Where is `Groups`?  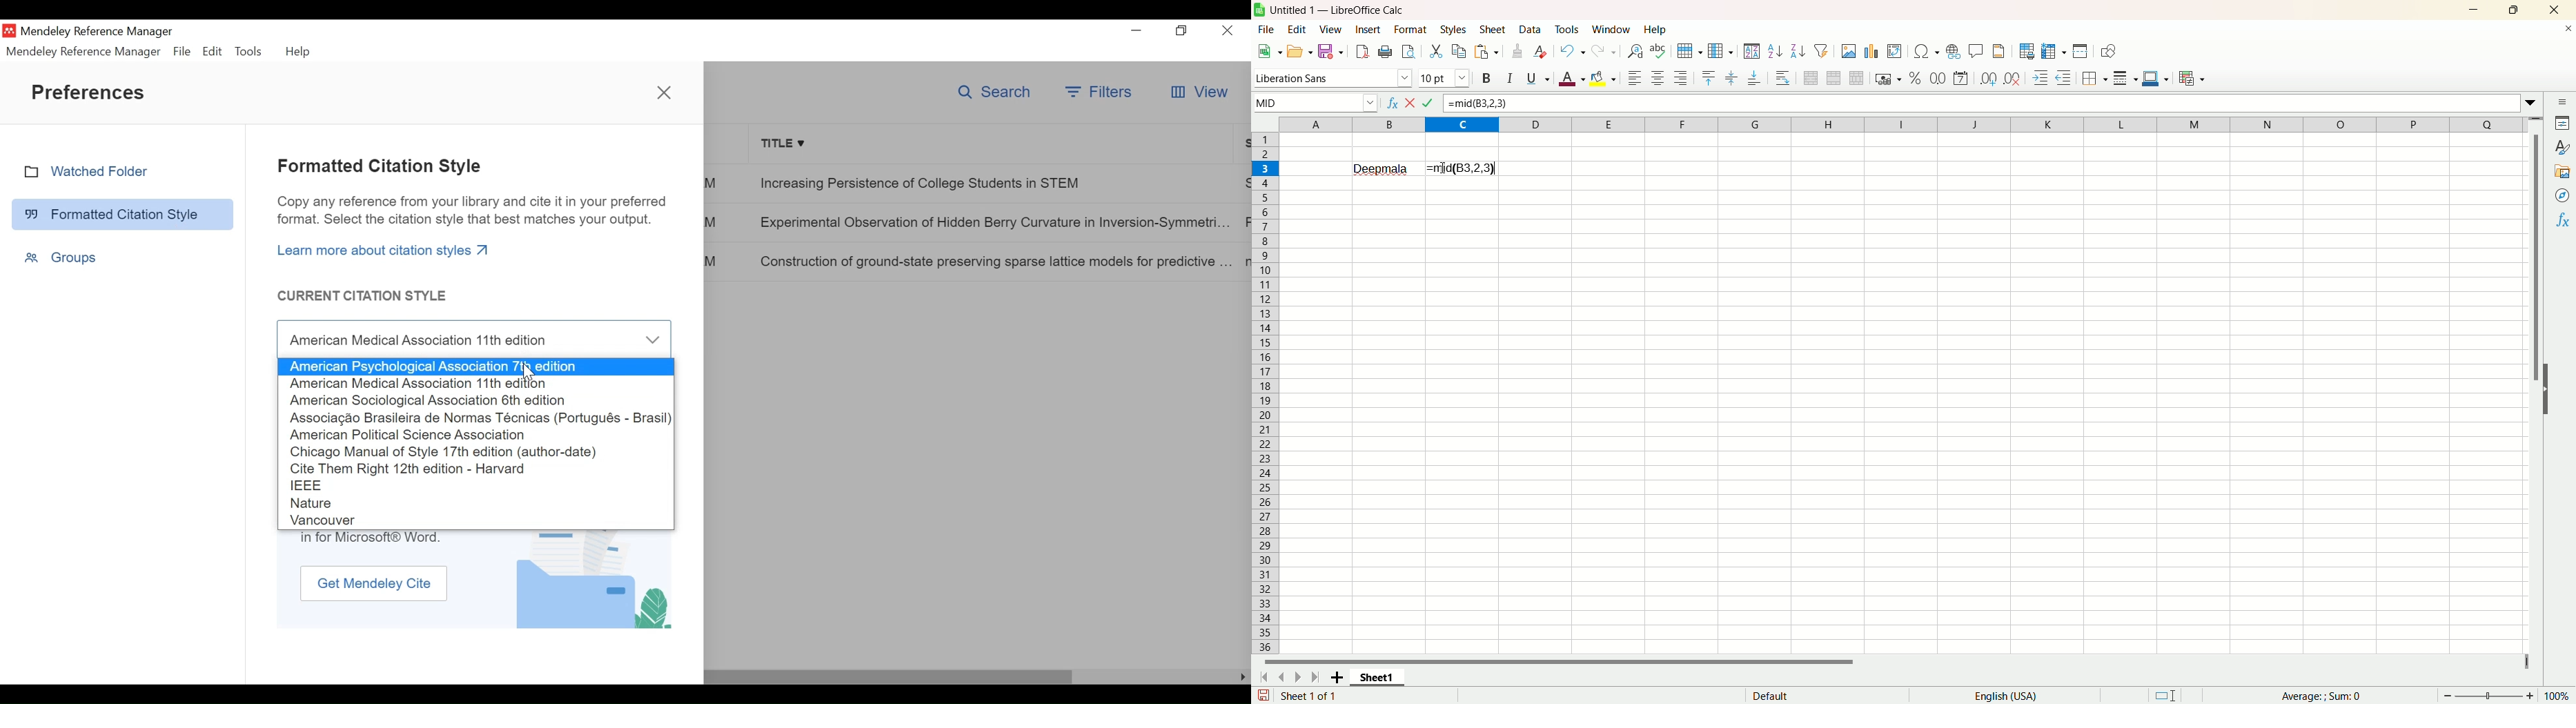 Groups is located at coordinates (61, 257).